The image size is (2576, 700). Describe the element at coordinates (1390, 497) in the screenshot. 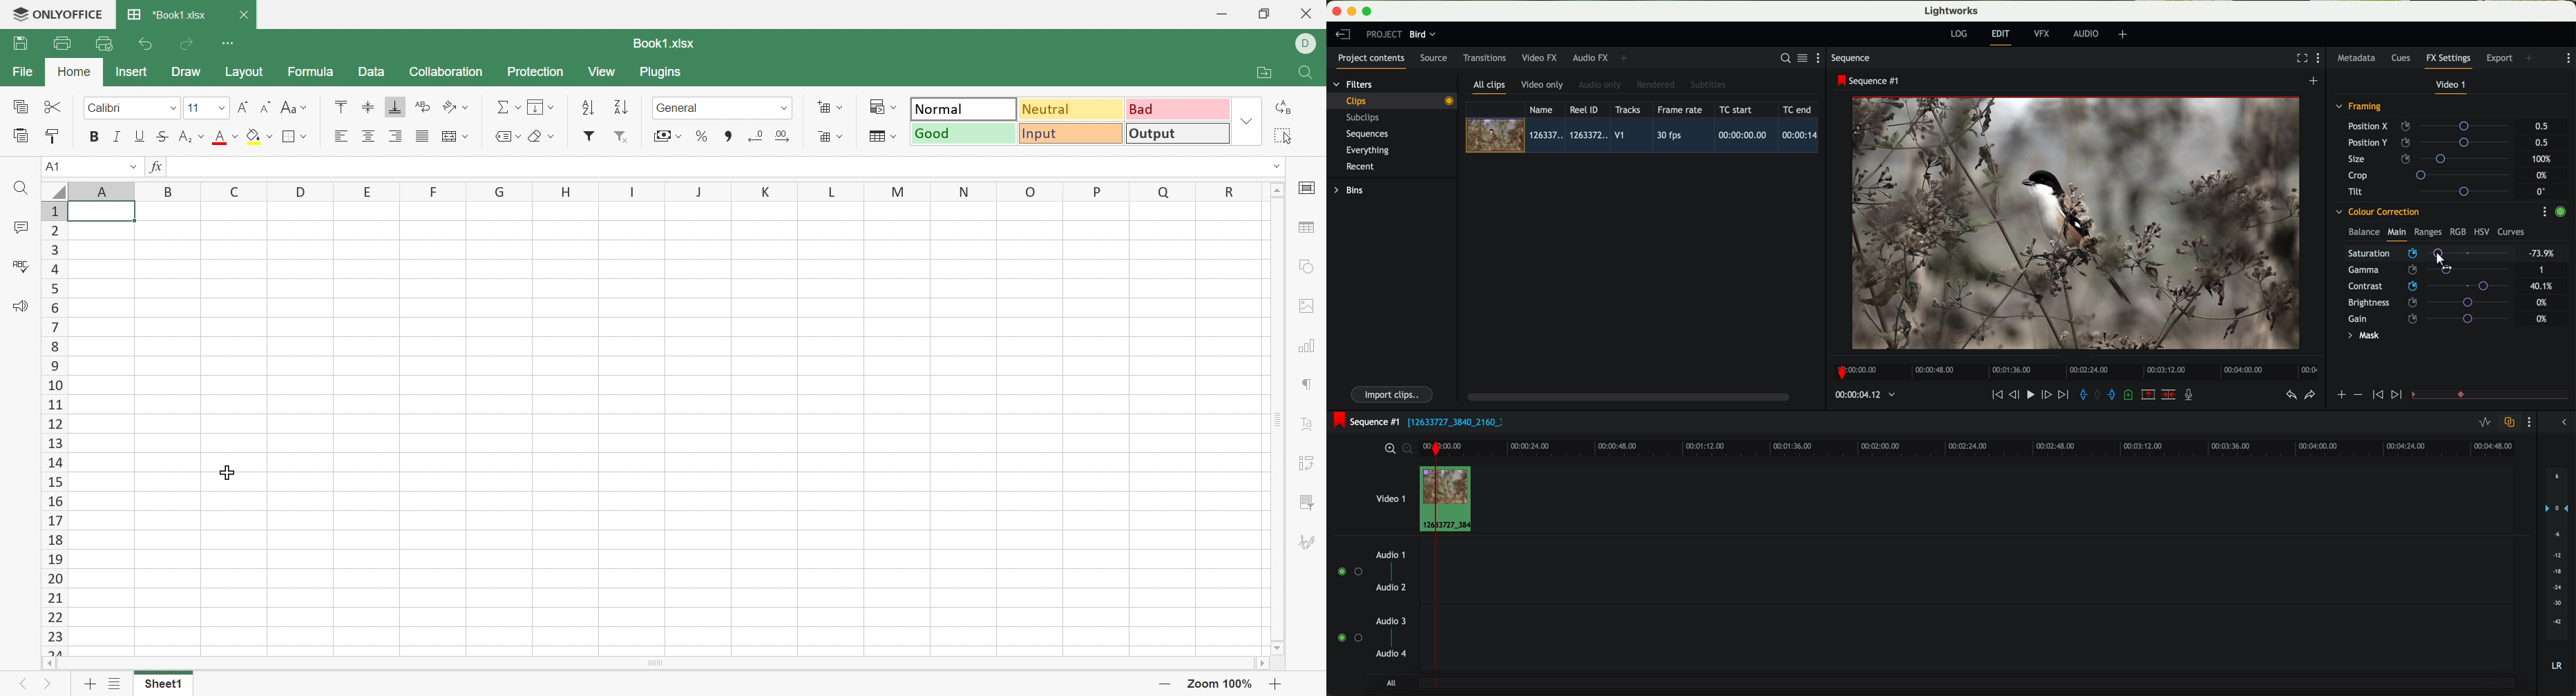

I see `video 1` at that location.